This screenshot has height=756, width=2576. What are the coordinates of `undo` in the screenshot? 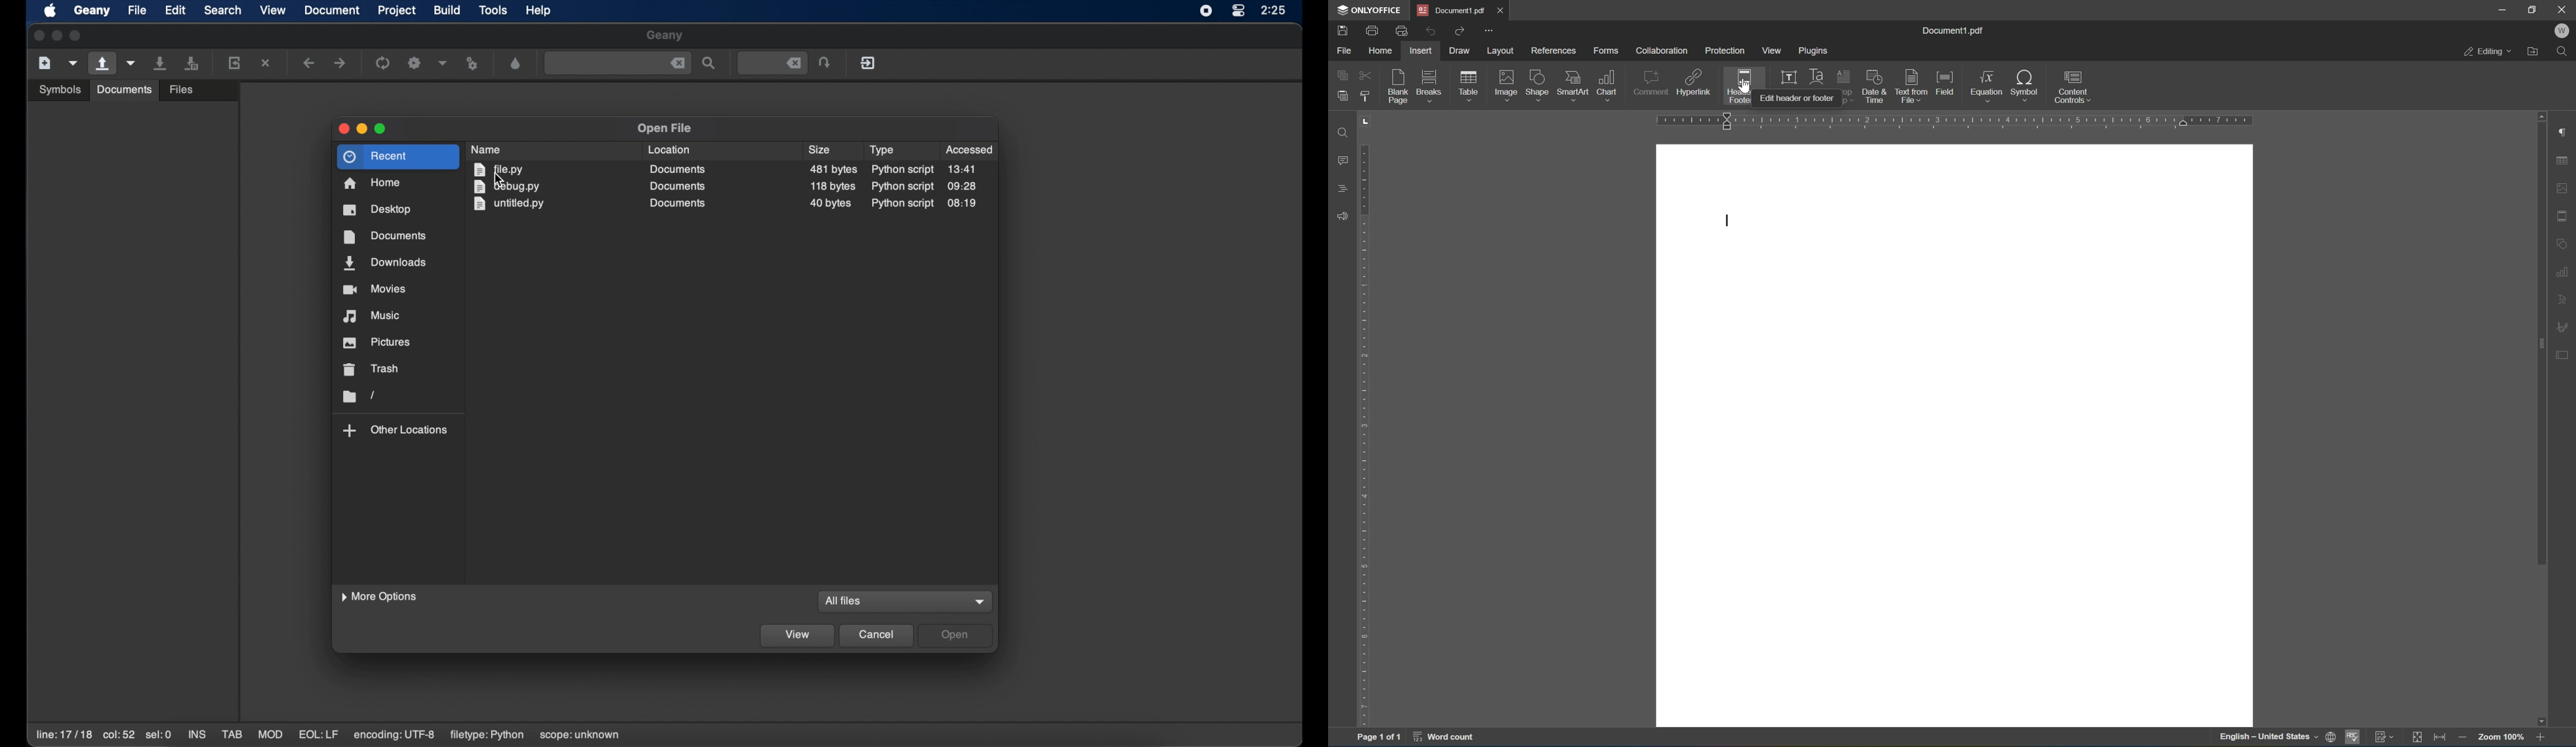 It's located at (1427, 31).